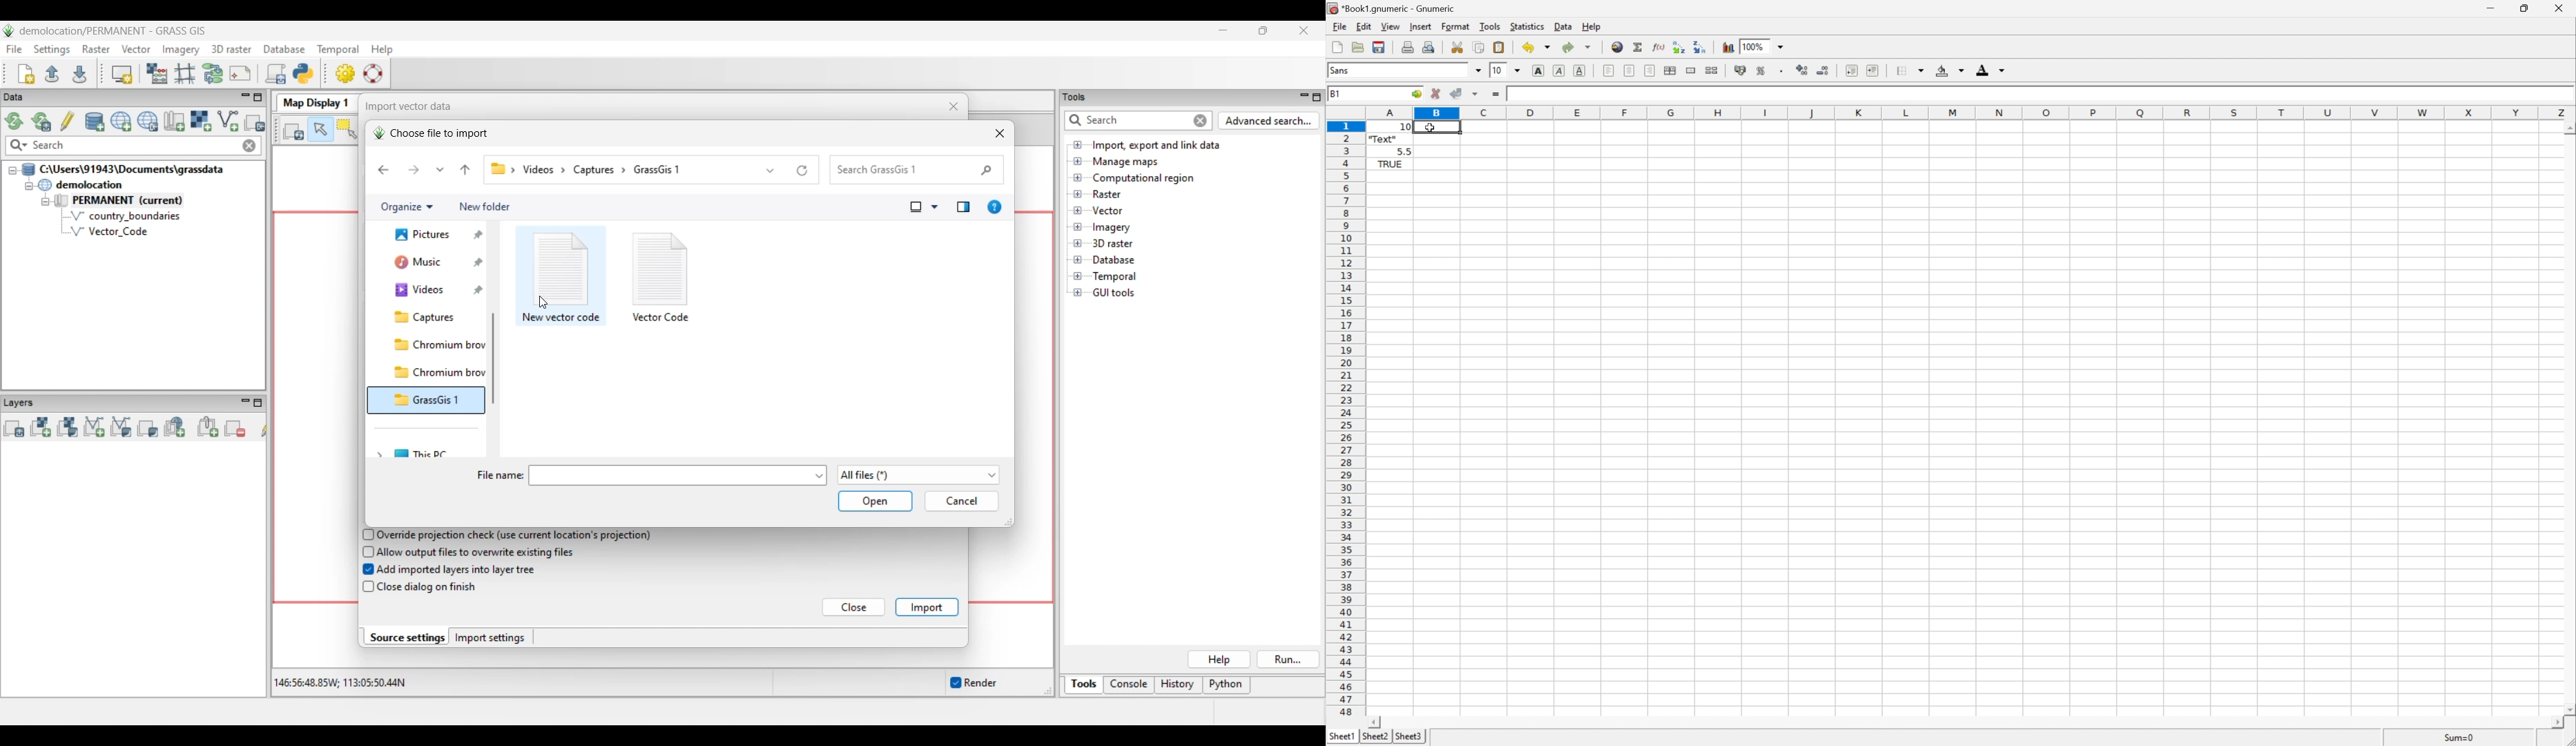 This screenshot has height=756, width=2576. I want to click on  Center horizontally across selection, so click(1671, 71).